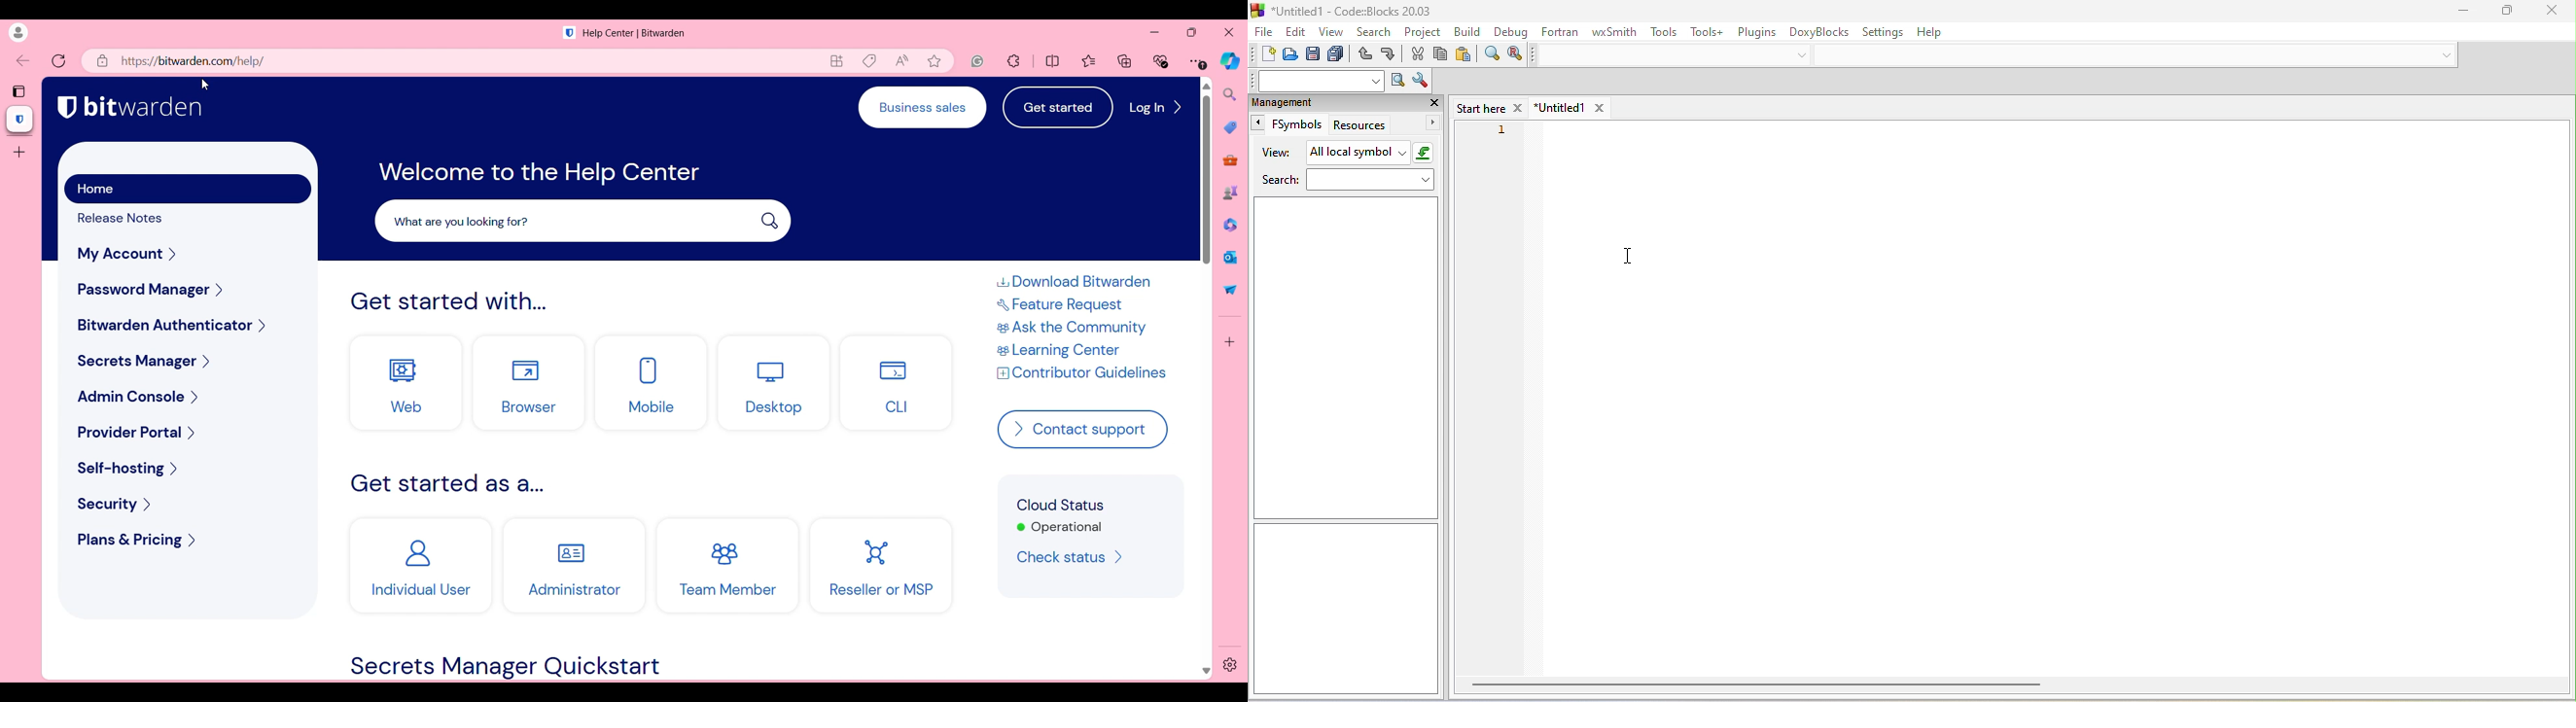  I want to click on Learning center, so click(1070, 350).